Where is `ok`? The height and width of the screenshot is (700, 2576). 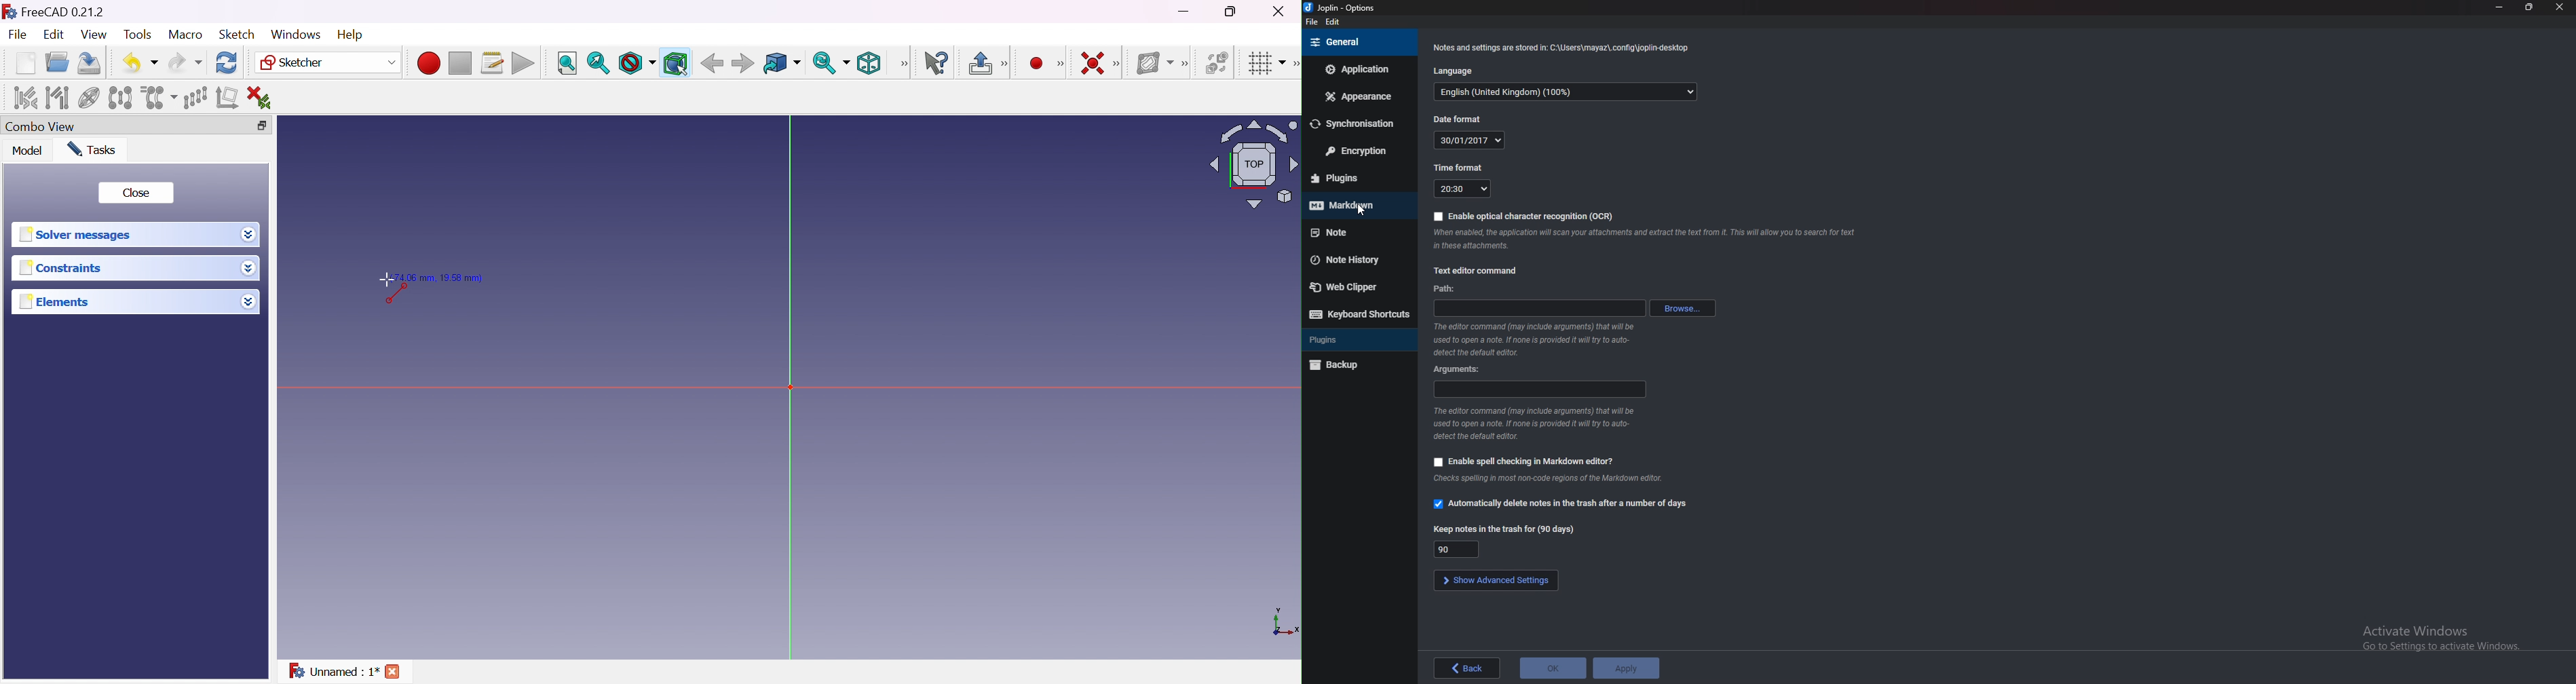 ok is located at coordinates (1553, 667).